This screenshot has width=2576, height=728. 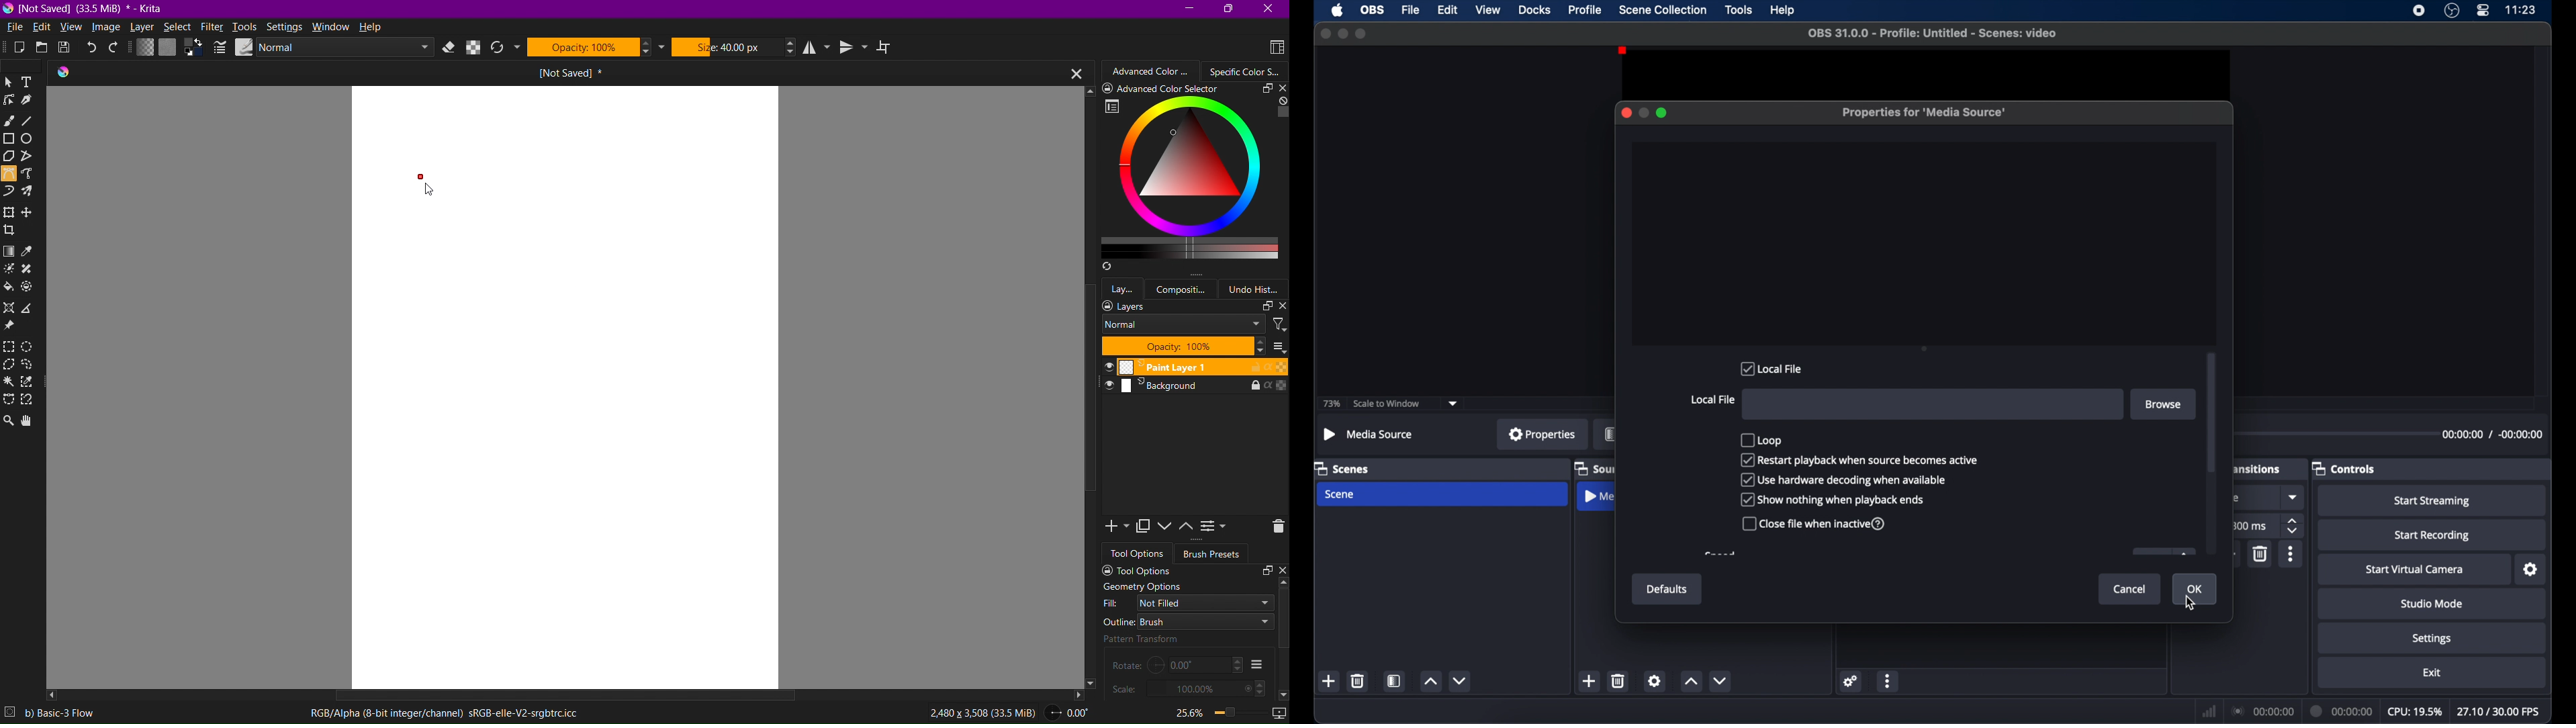 I want to click on decrement, so click(x=1721, y=680).